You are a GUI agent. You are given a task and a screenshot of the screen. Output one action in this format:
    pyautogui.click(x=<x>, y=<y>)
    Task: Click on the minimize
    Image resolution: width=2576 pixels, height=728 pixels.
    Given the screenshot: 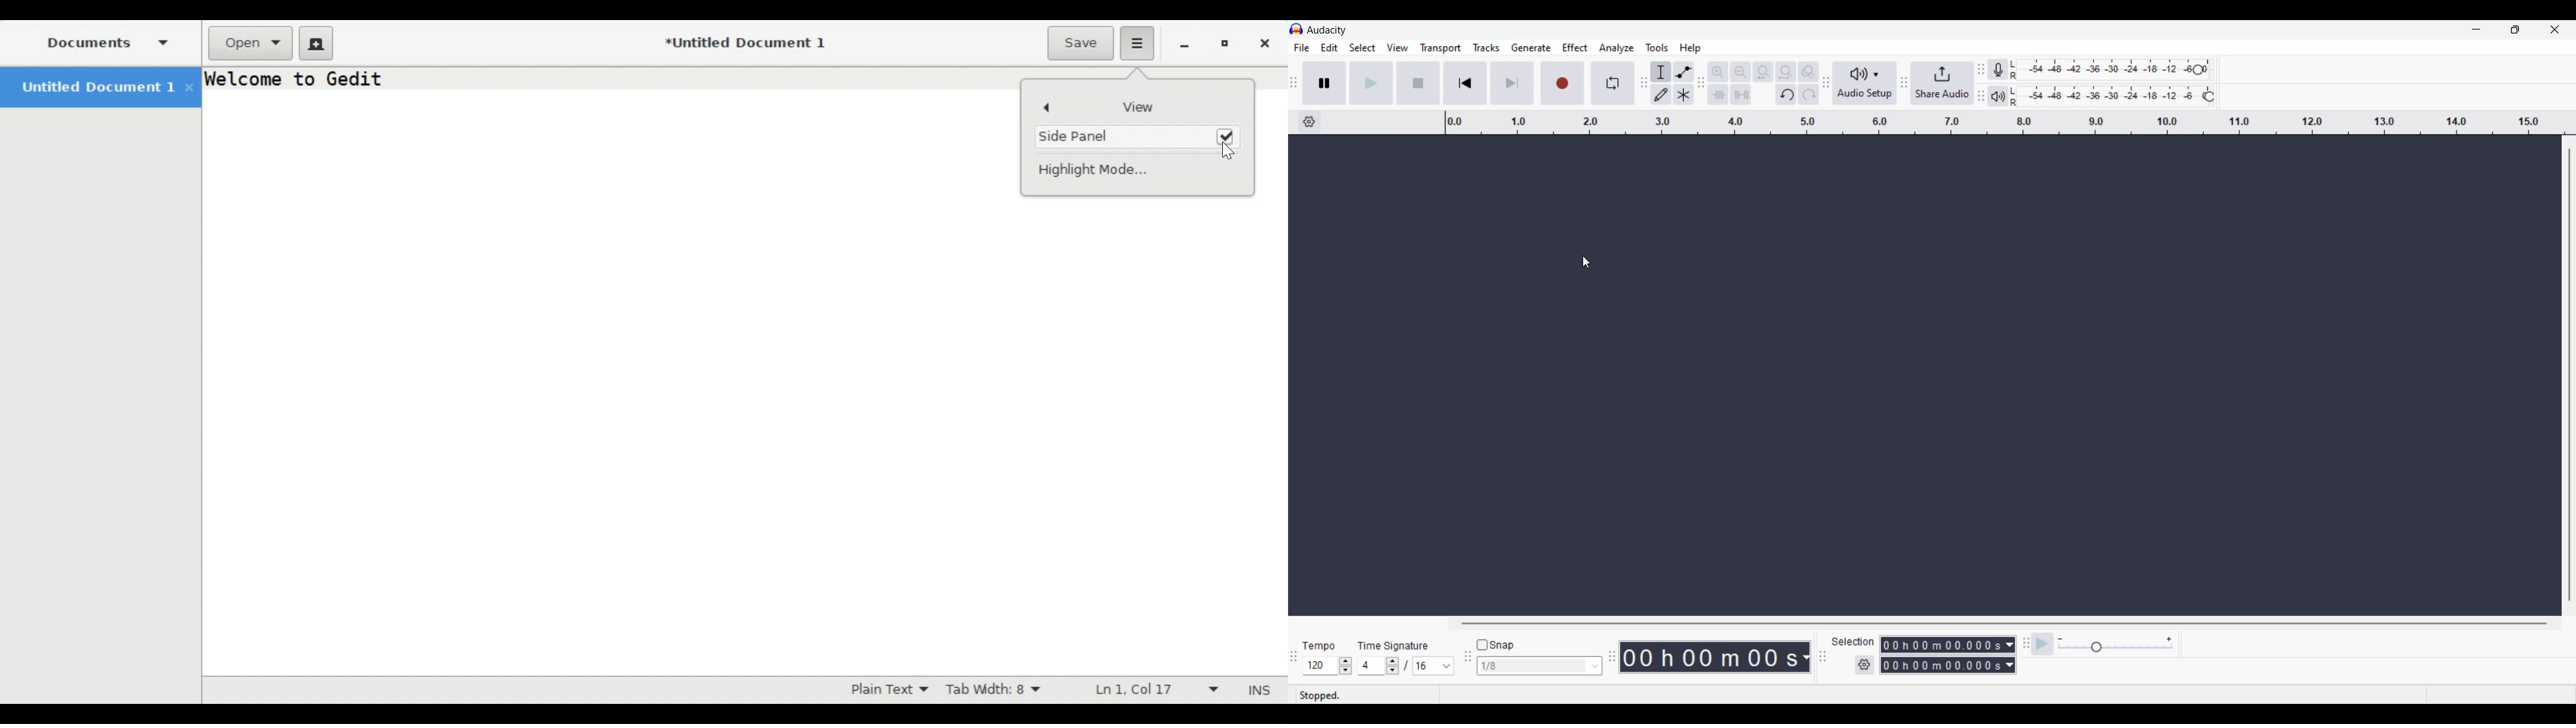 What is the action you would take?
    pyautogui.click(x=1185, y=44)
    